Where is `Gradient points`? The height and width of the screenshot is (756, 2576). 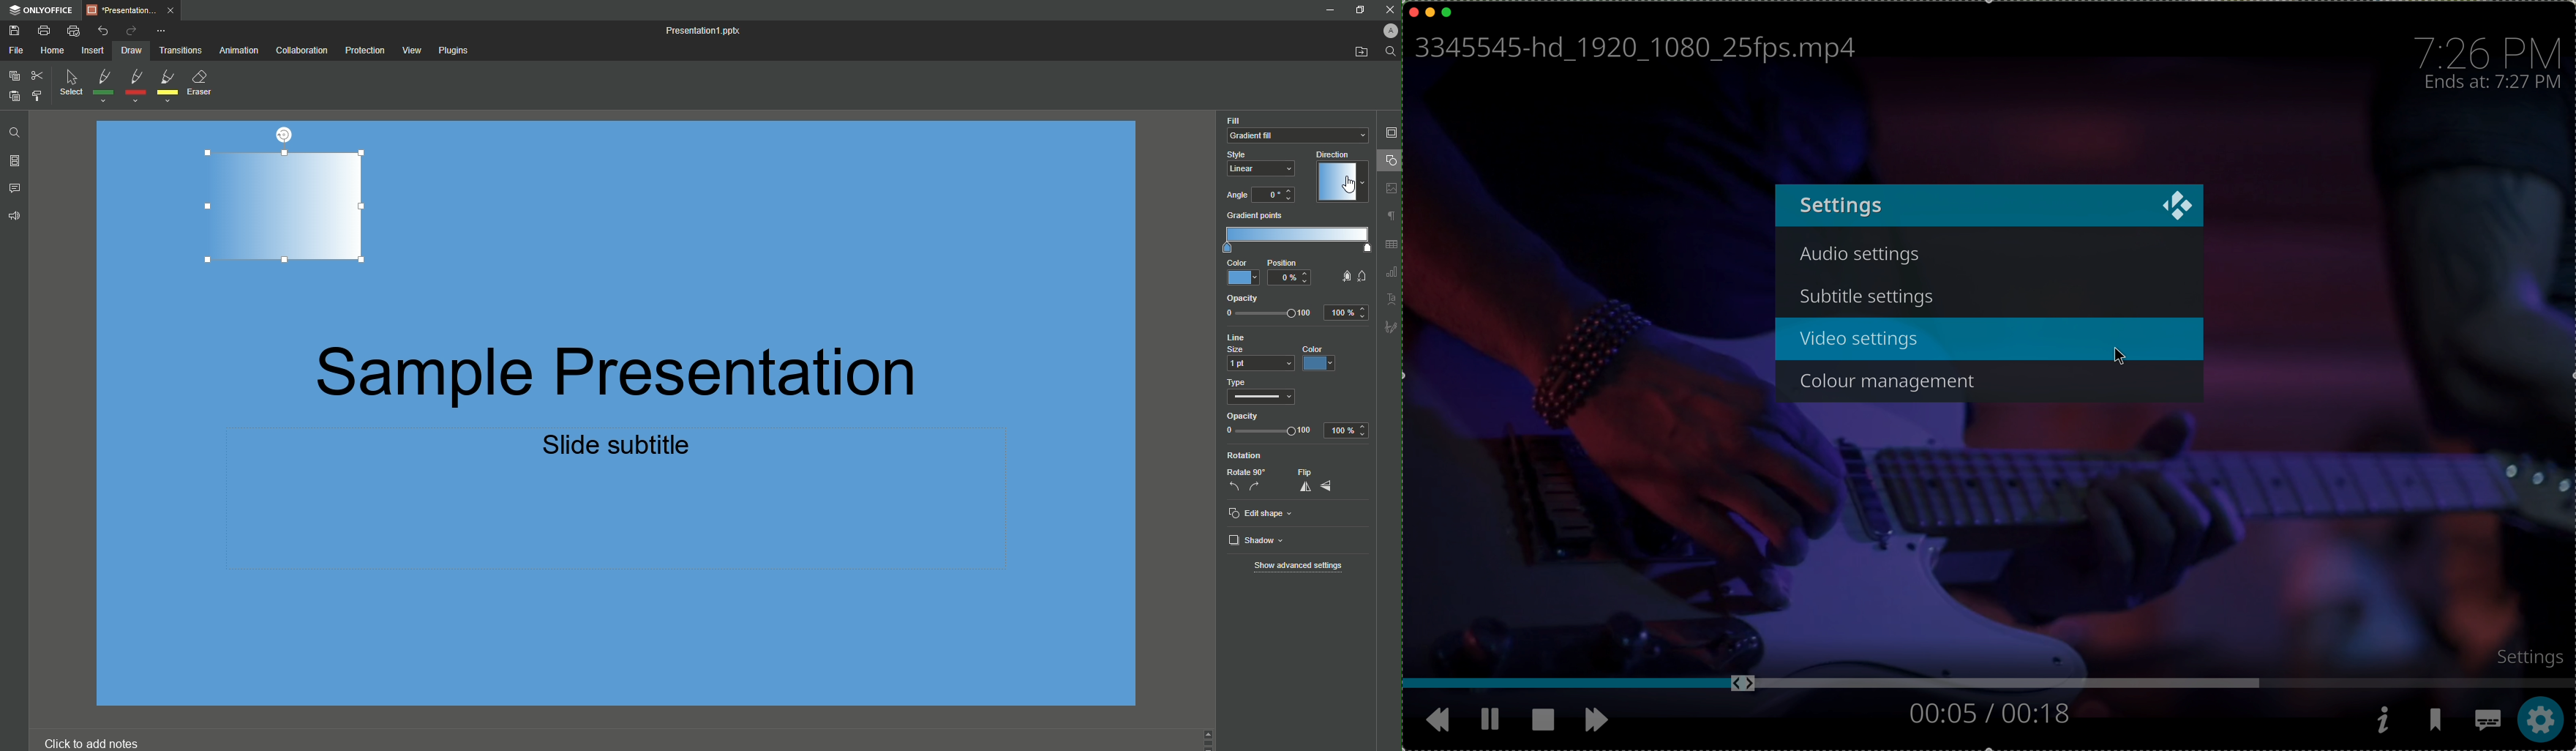 Gradient points is located at coordinates (1293, 233).